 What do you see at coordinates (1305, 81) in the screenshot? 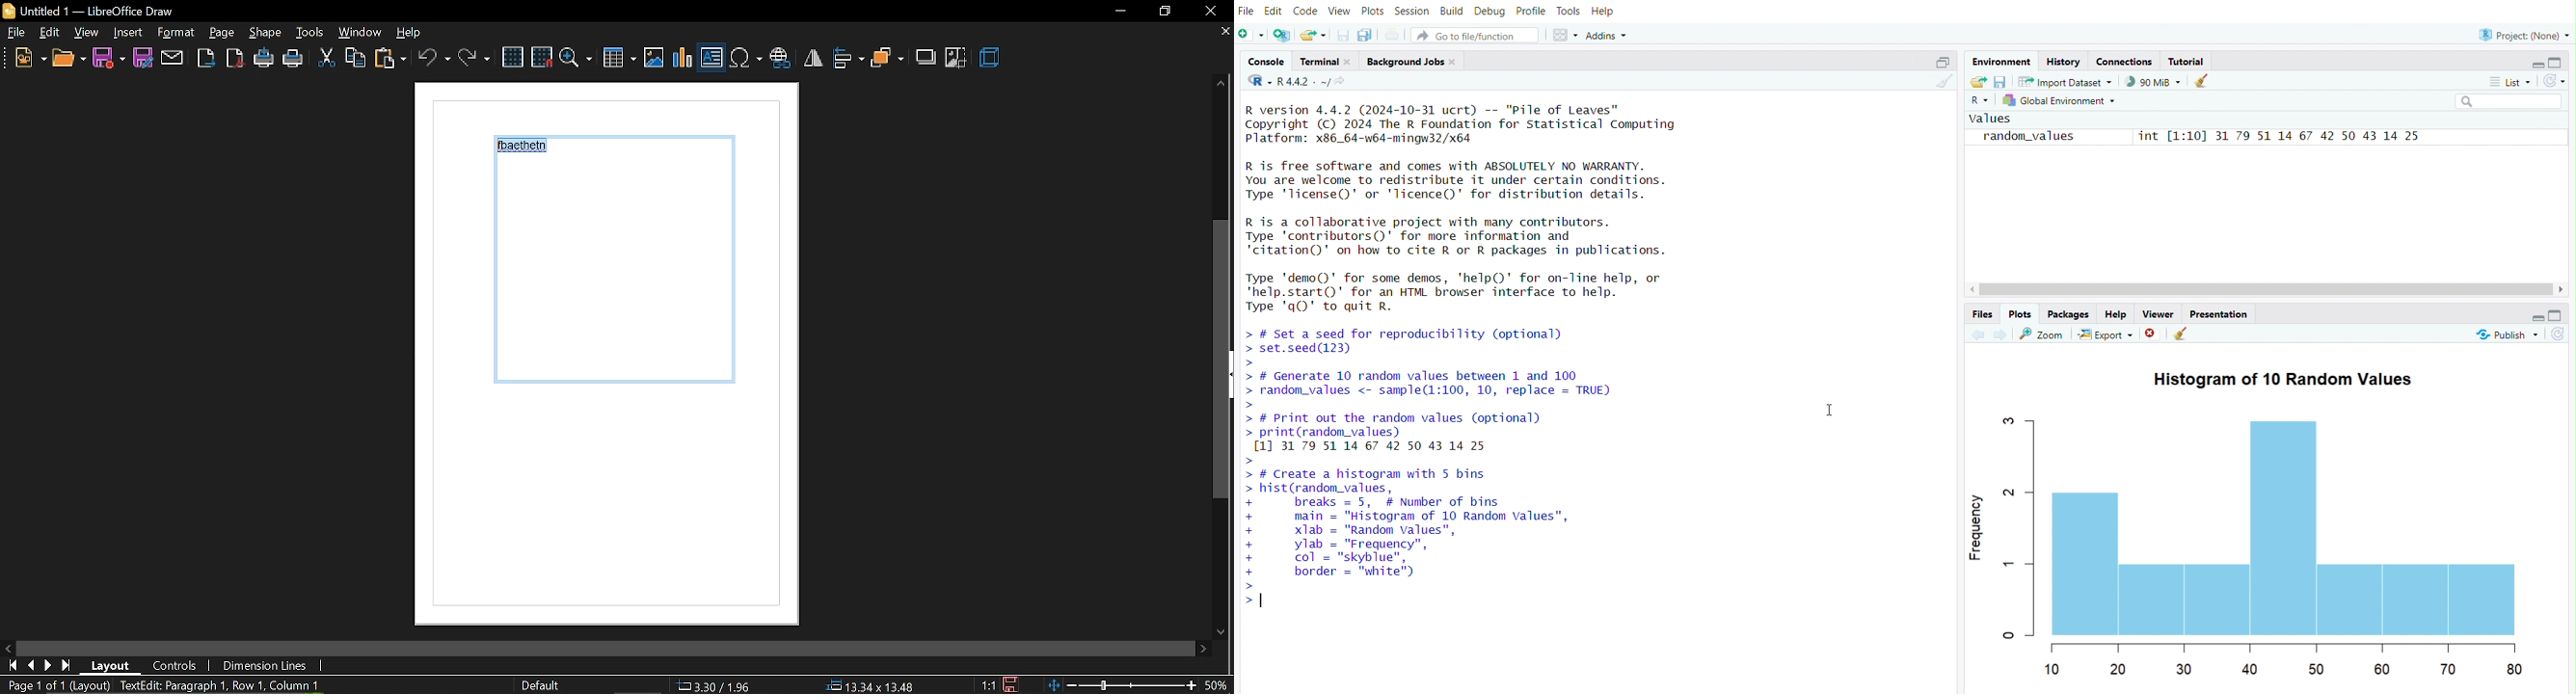
I see `R 4.4.2 . ~/` at bounding box center [1305, 81].